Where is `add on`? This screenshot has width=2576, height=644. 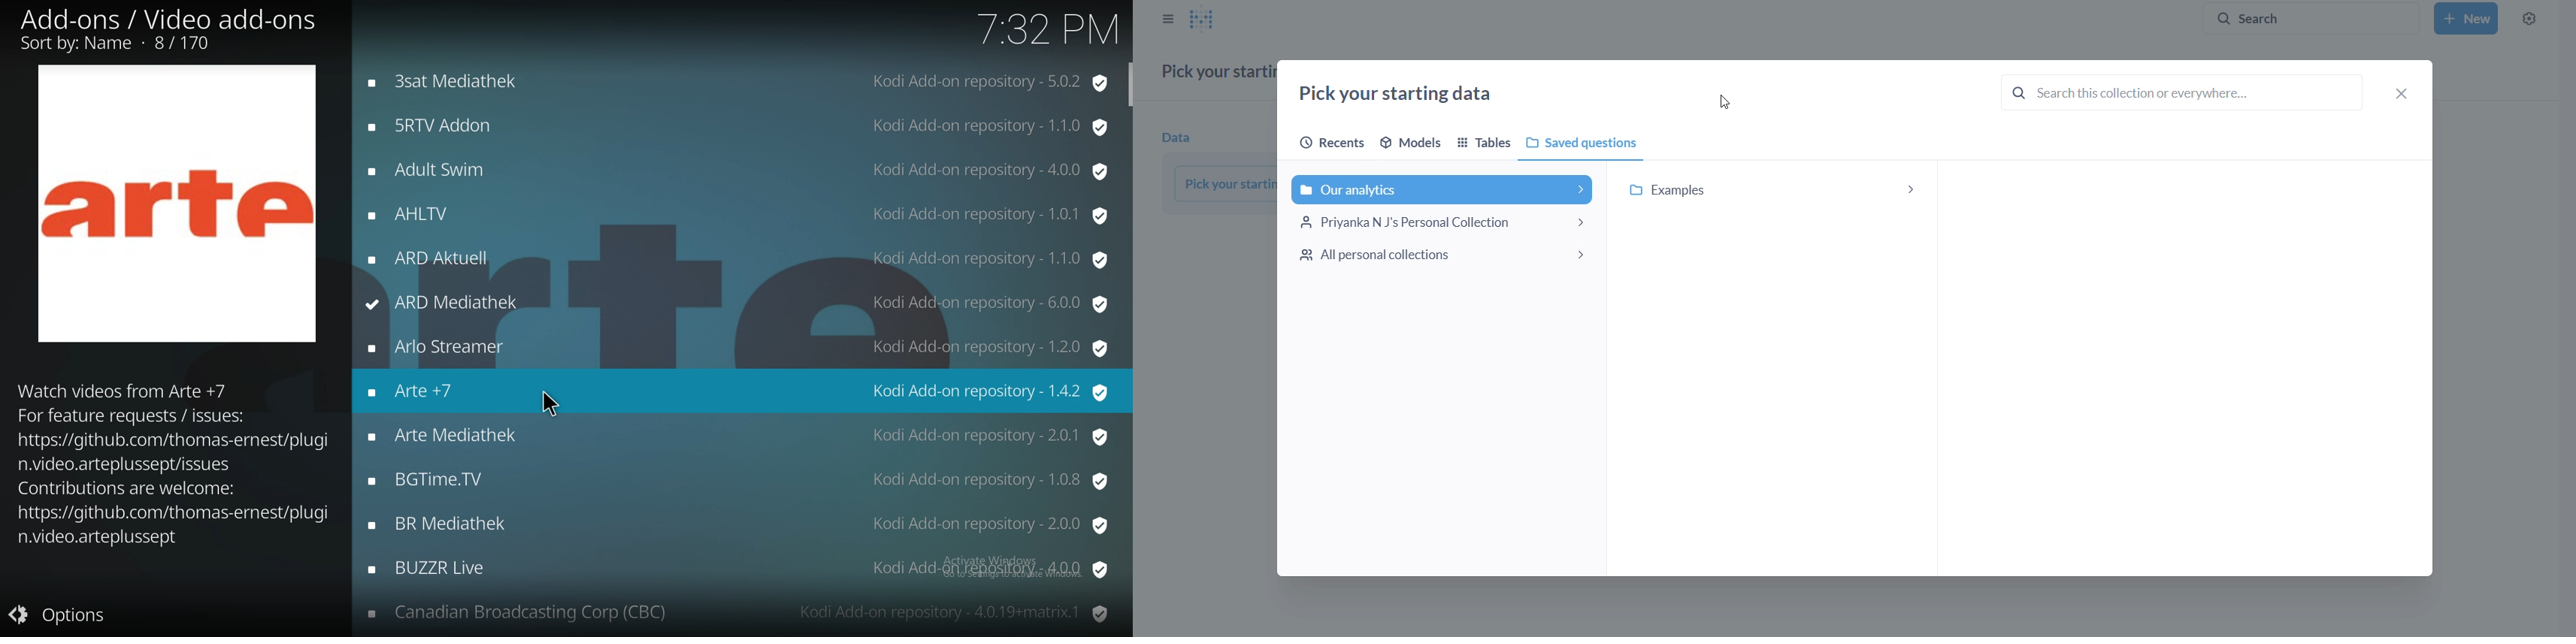
add on is located at coordinates (734, 170).